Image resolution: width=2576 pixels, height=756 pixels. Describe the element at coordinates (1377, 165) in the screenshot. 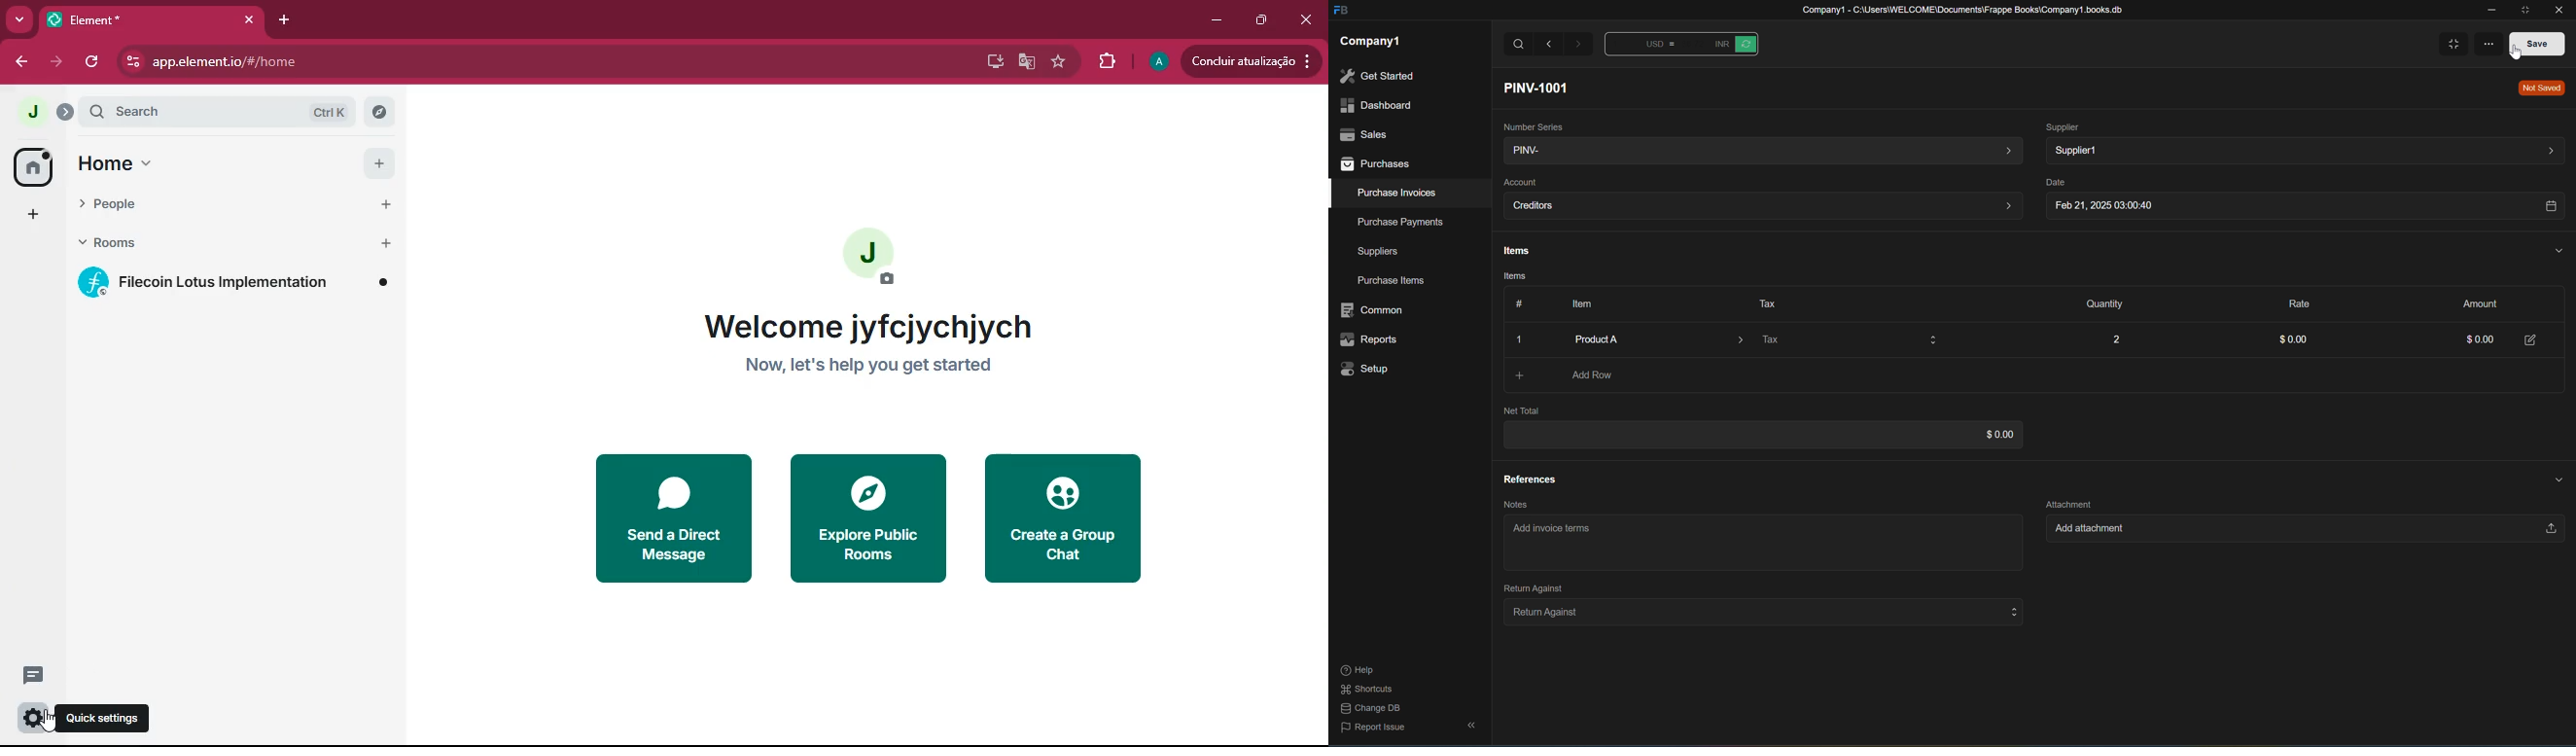

I see `purchases` at that location.